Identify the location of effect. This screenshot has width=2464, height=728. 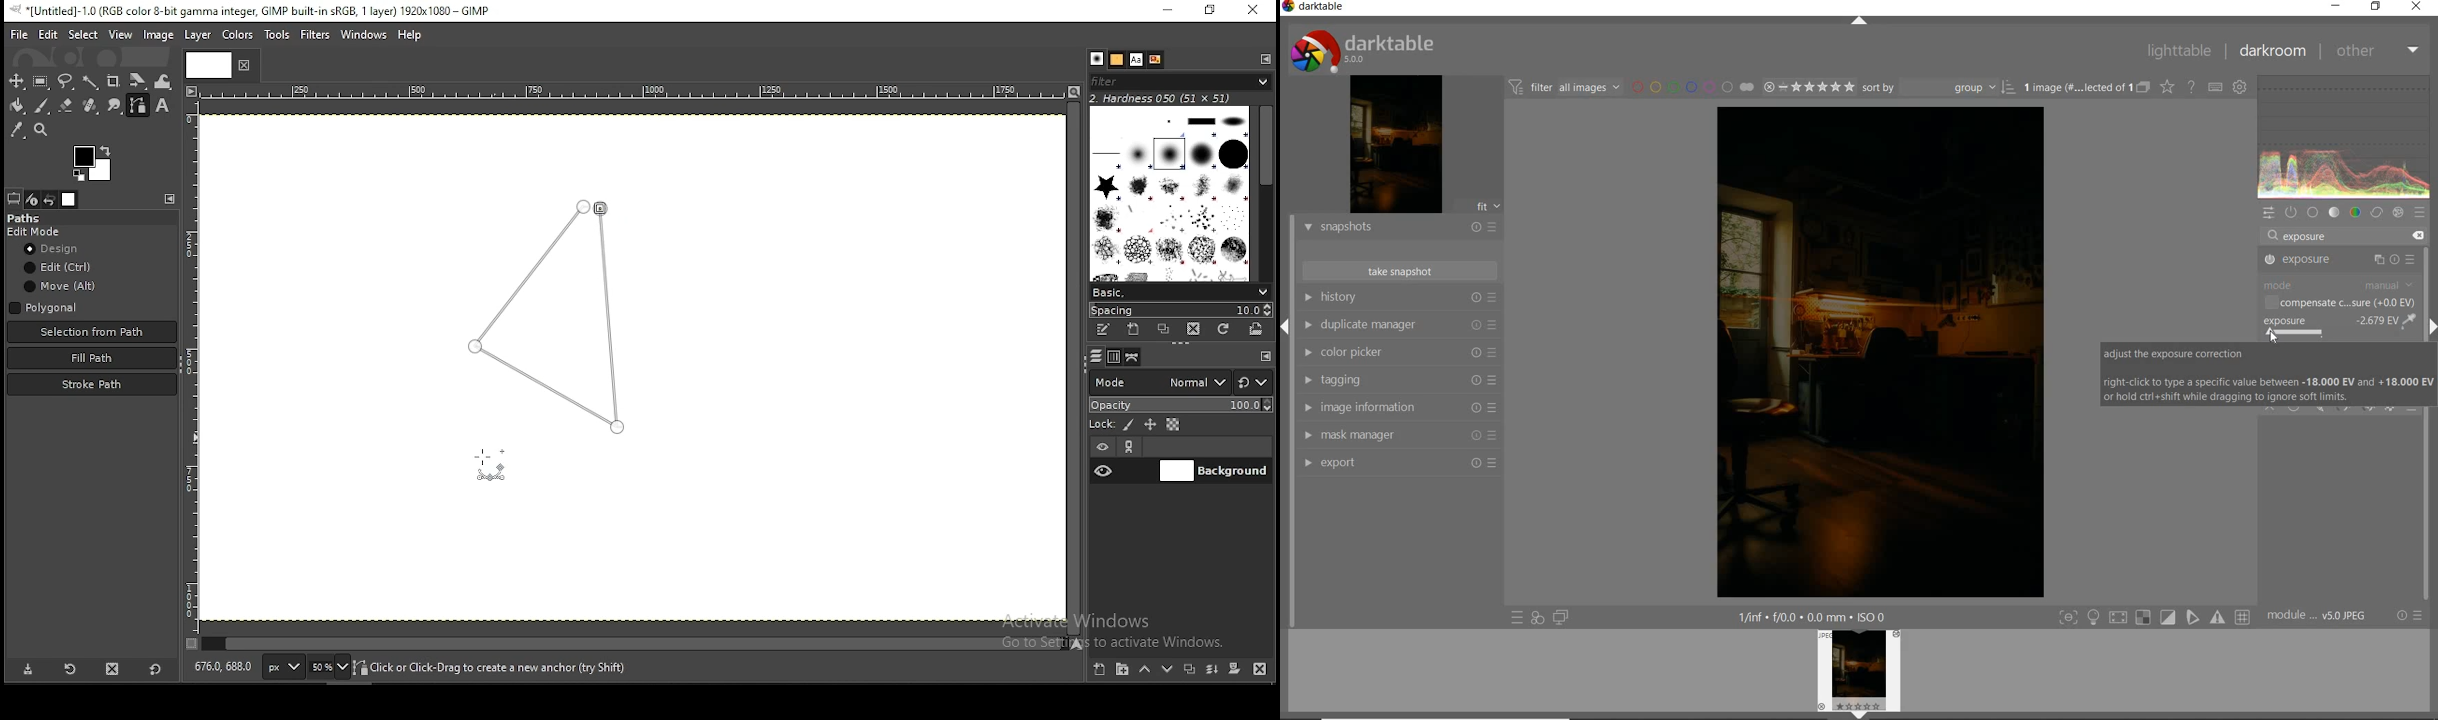
(2399, 212).